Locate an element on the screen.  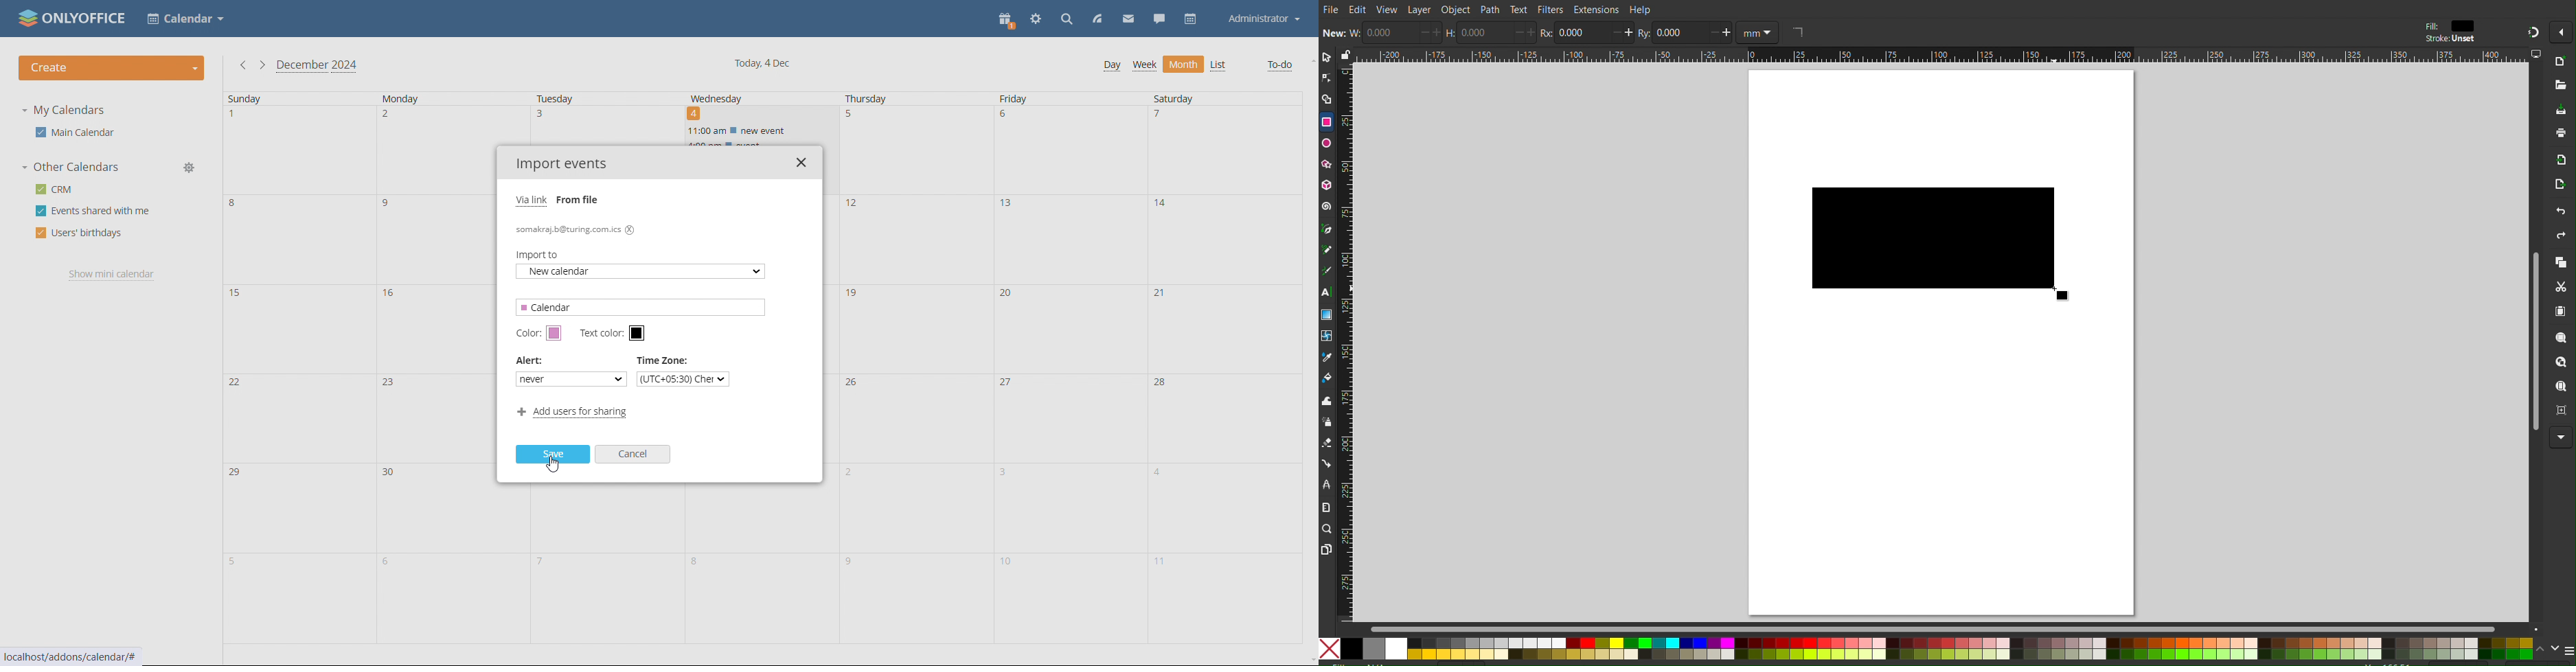
RY is located at coordinates (1642, 33).